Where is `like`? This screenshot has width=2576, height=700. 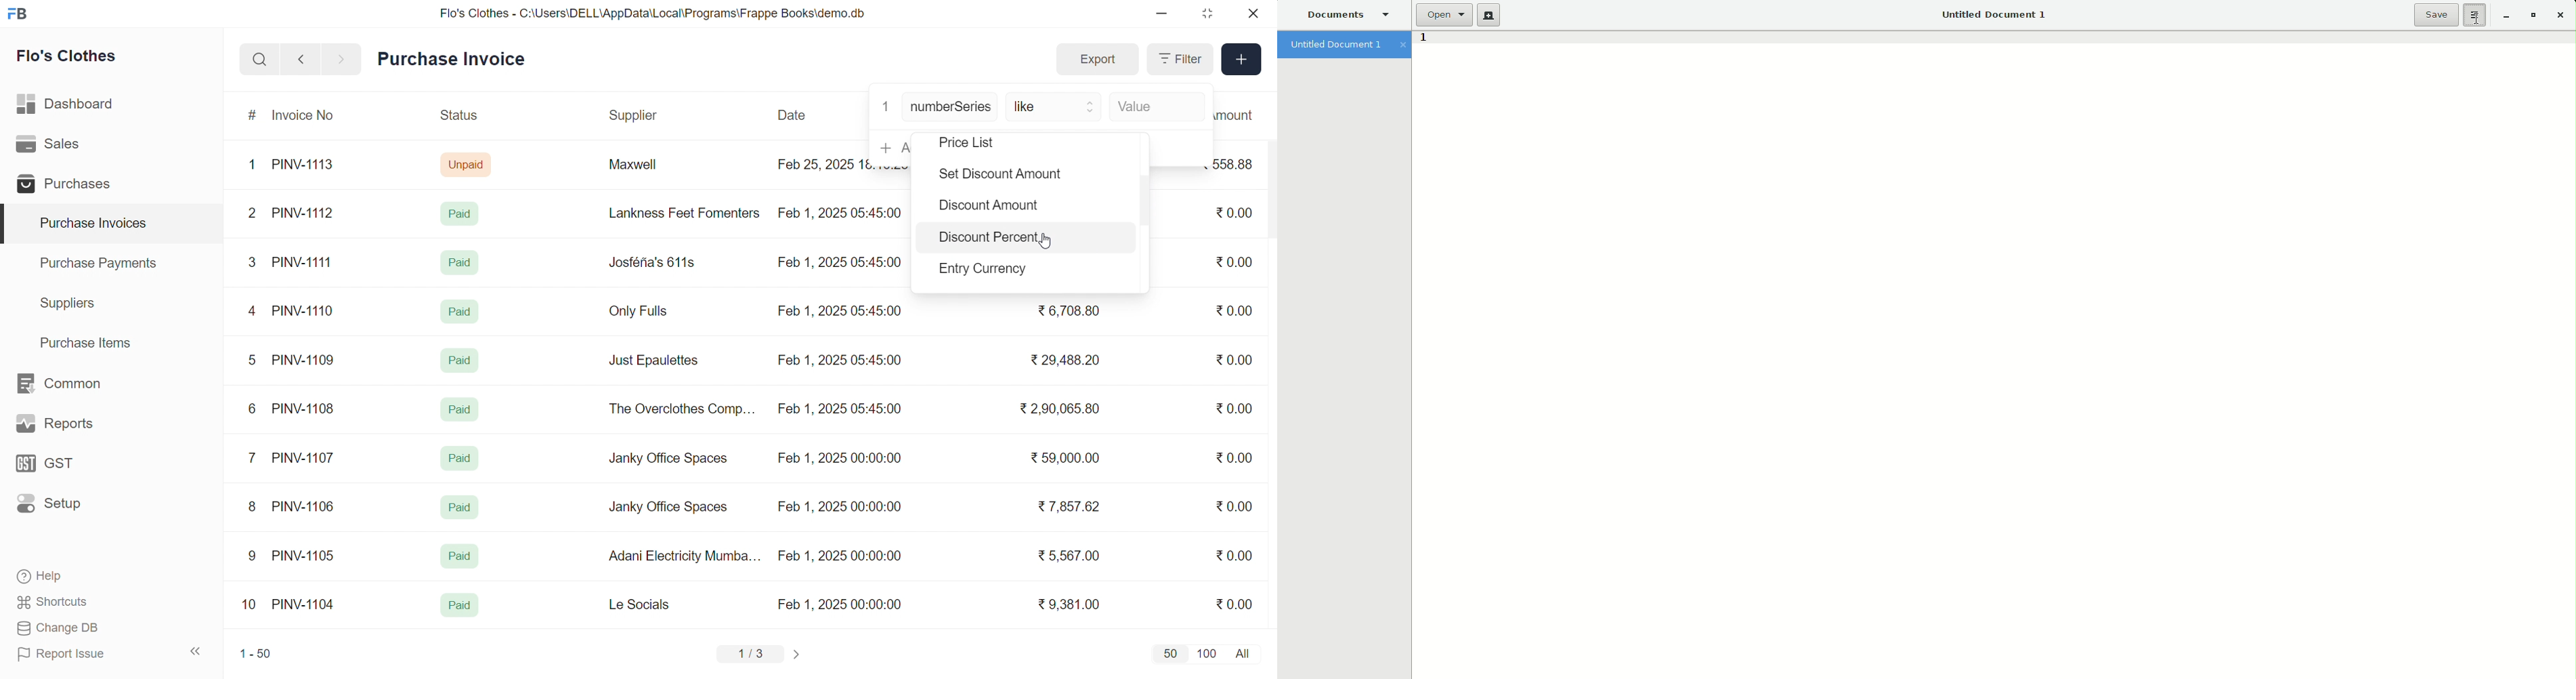 like is located at coordinates (1055, 108).